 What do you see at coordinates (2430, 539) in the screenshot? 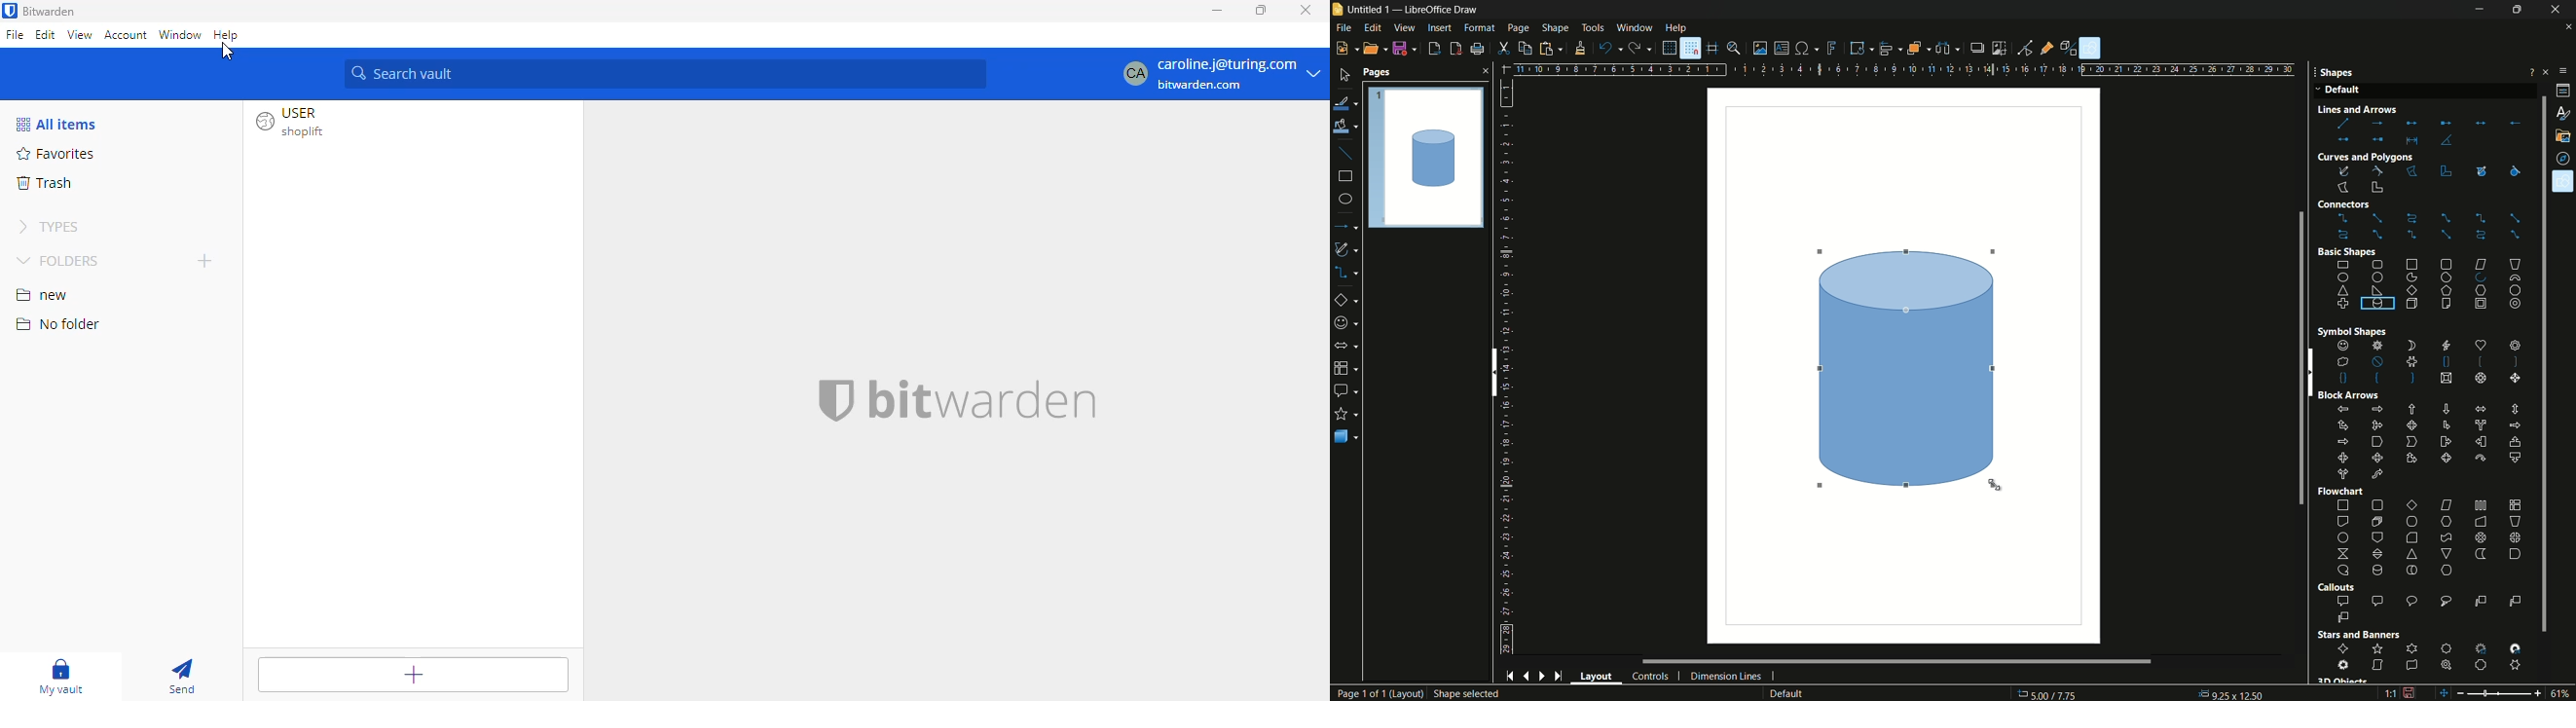
I see `flowchart` at bounding box center [2430, 539].